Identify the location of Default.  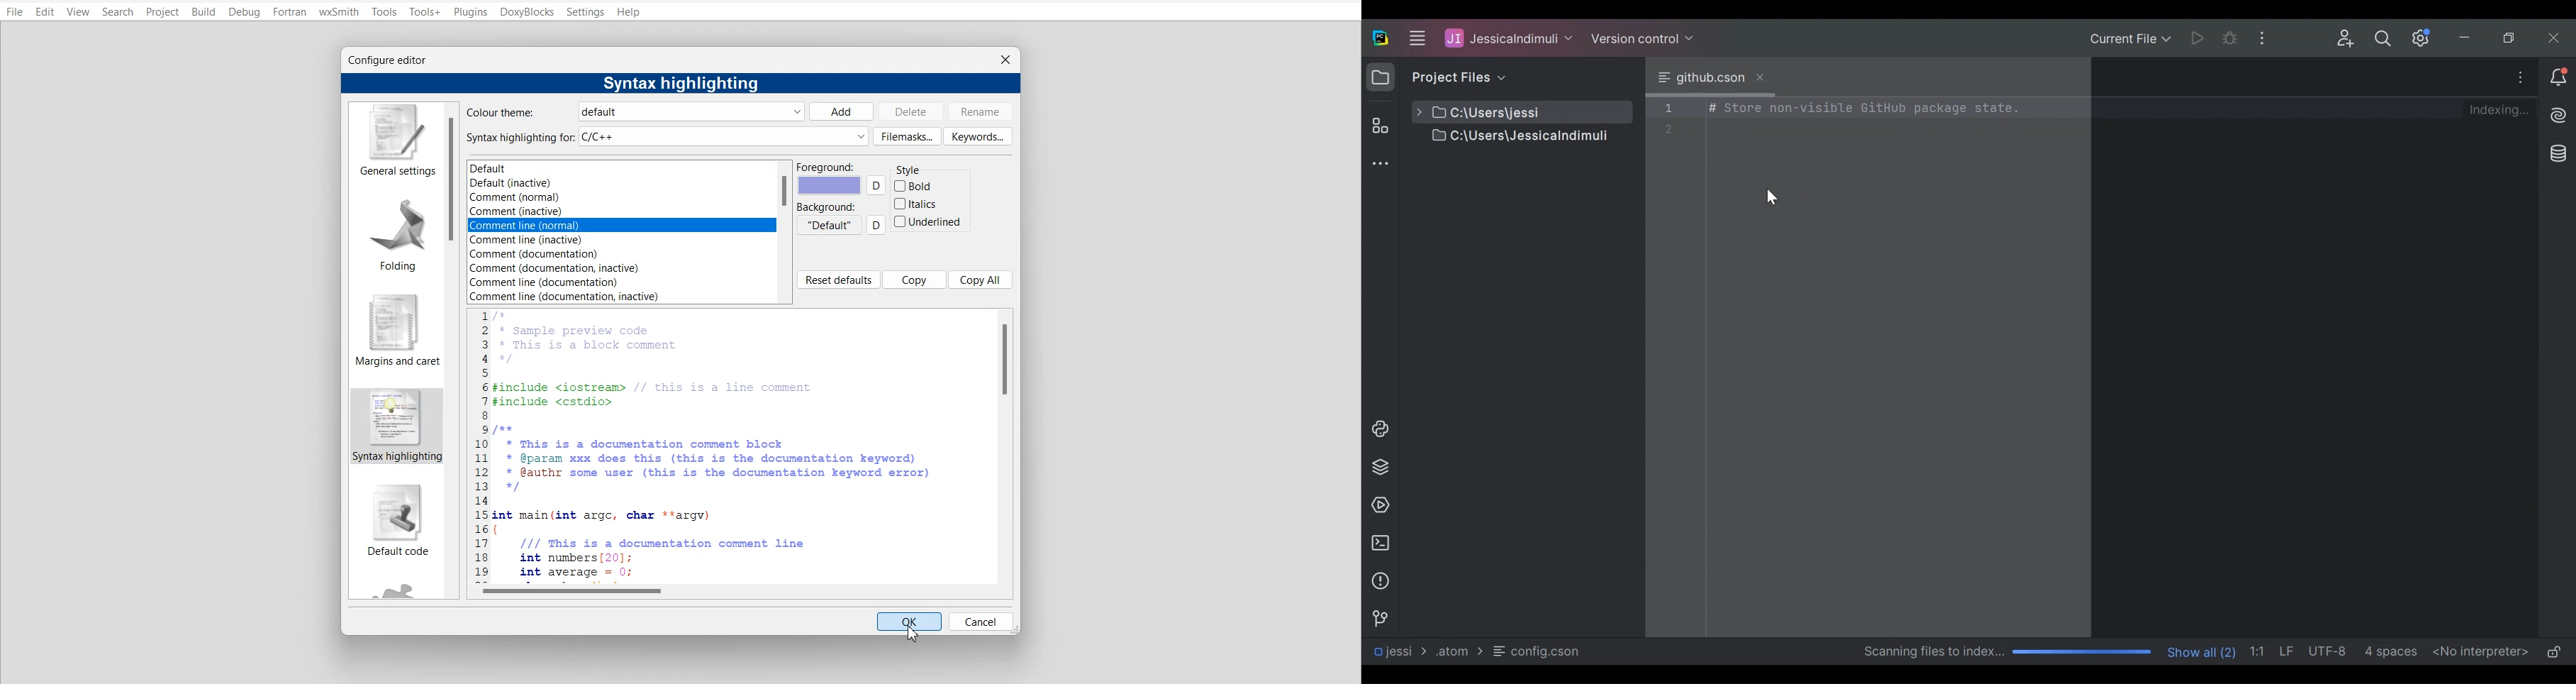
(569, 168).